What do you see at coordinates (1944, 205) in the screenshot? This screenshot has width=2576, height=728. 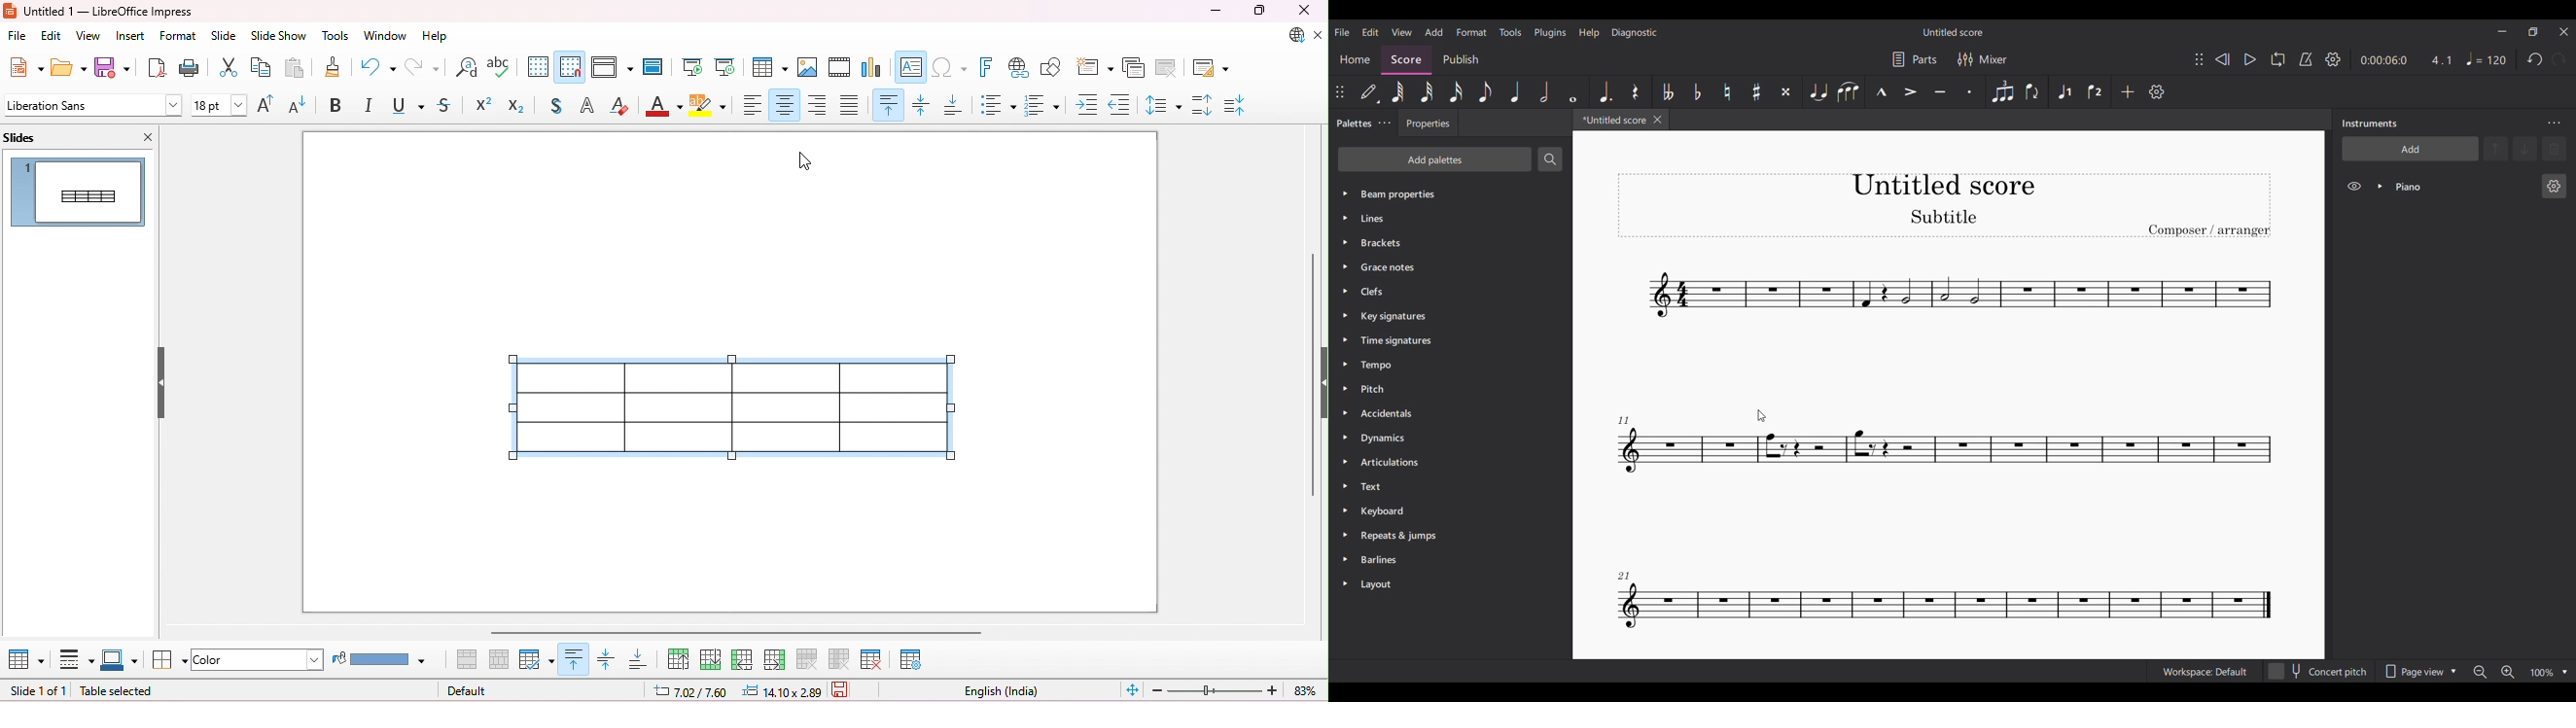 I see `Score title, sub-title and composer / arranger` at bounding box center [1944, 205].